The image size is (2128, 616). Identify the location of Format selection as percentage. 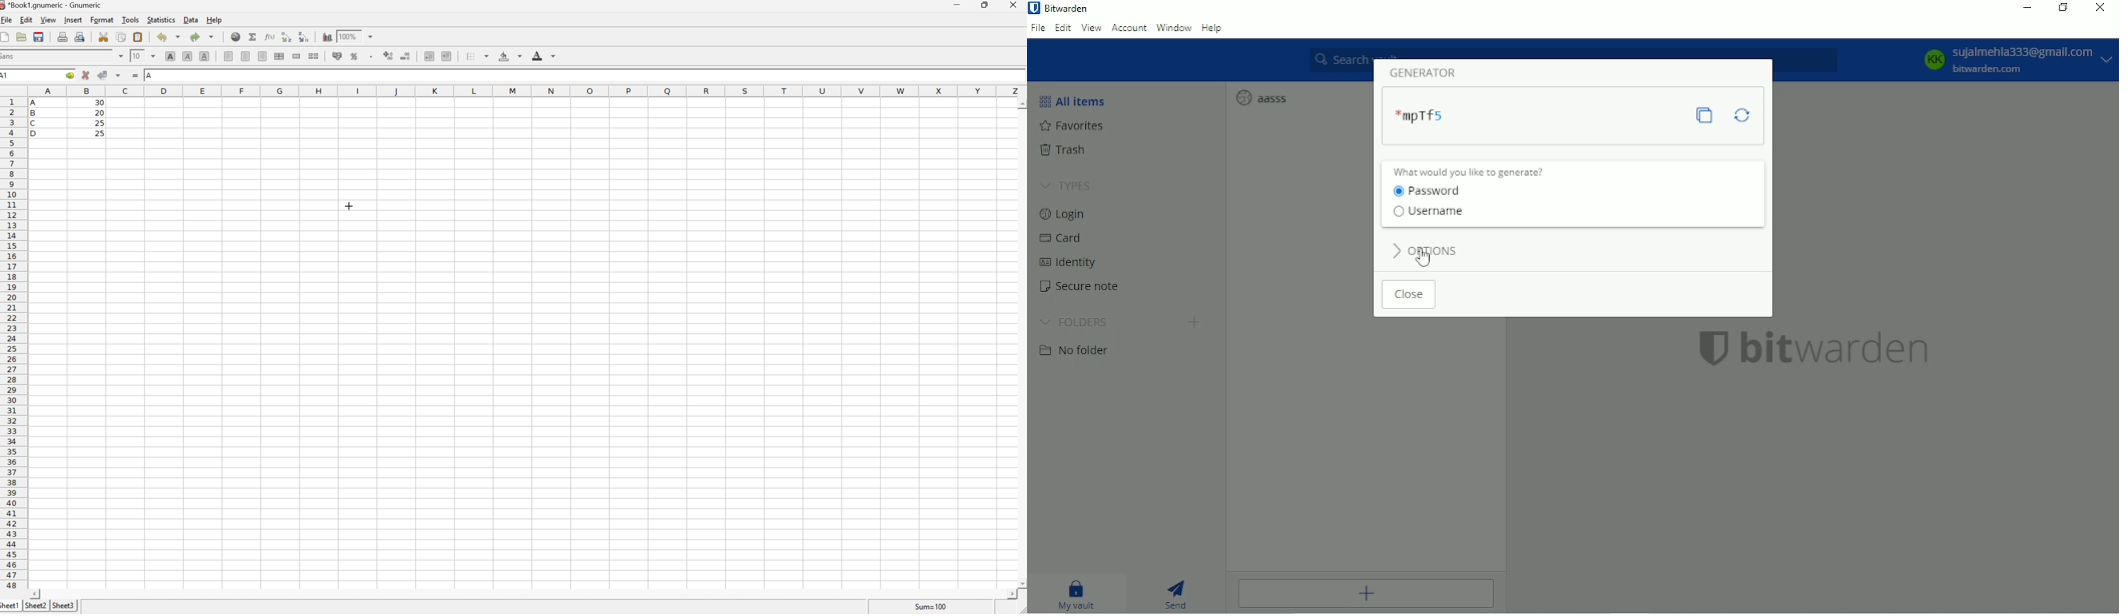
(355, 58).